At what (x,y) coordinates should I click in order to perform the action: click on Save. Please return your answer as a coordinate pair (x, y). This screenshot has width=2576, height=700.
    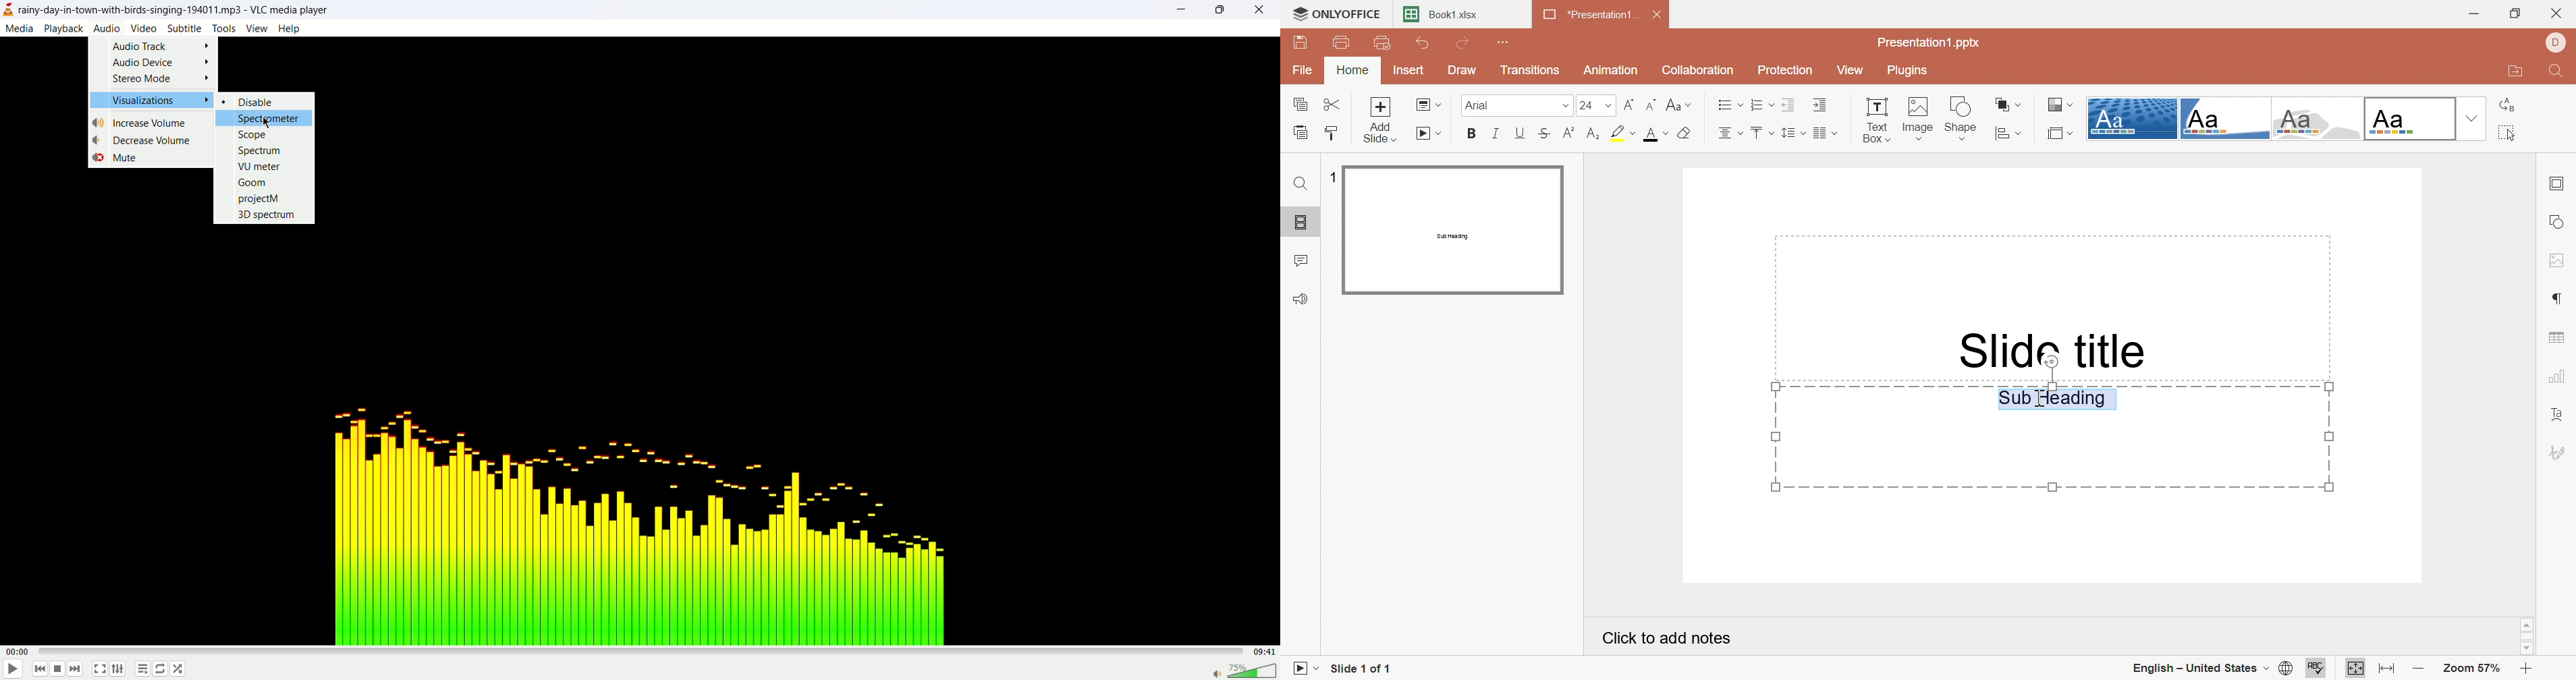
    Looking at the image, I should click on (1303, 43).